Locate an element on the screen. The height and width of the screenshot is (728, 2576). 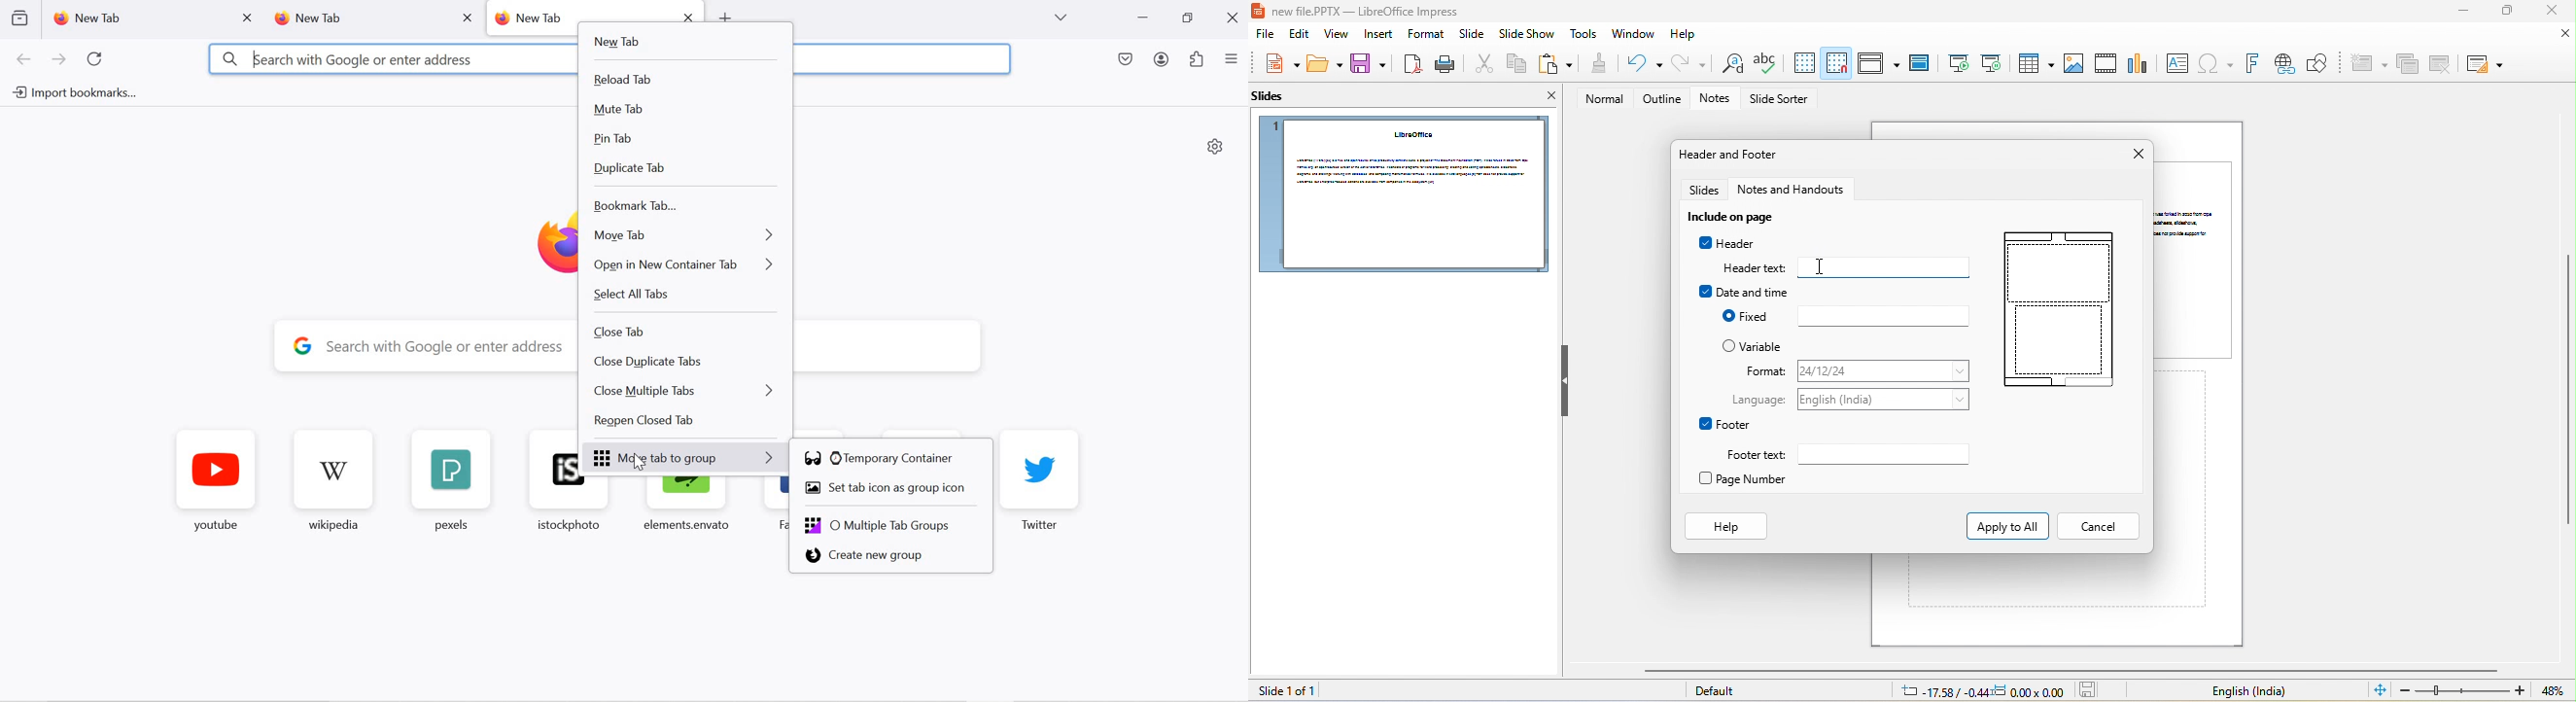
start from current slide is located at coordinates (1991, 62).